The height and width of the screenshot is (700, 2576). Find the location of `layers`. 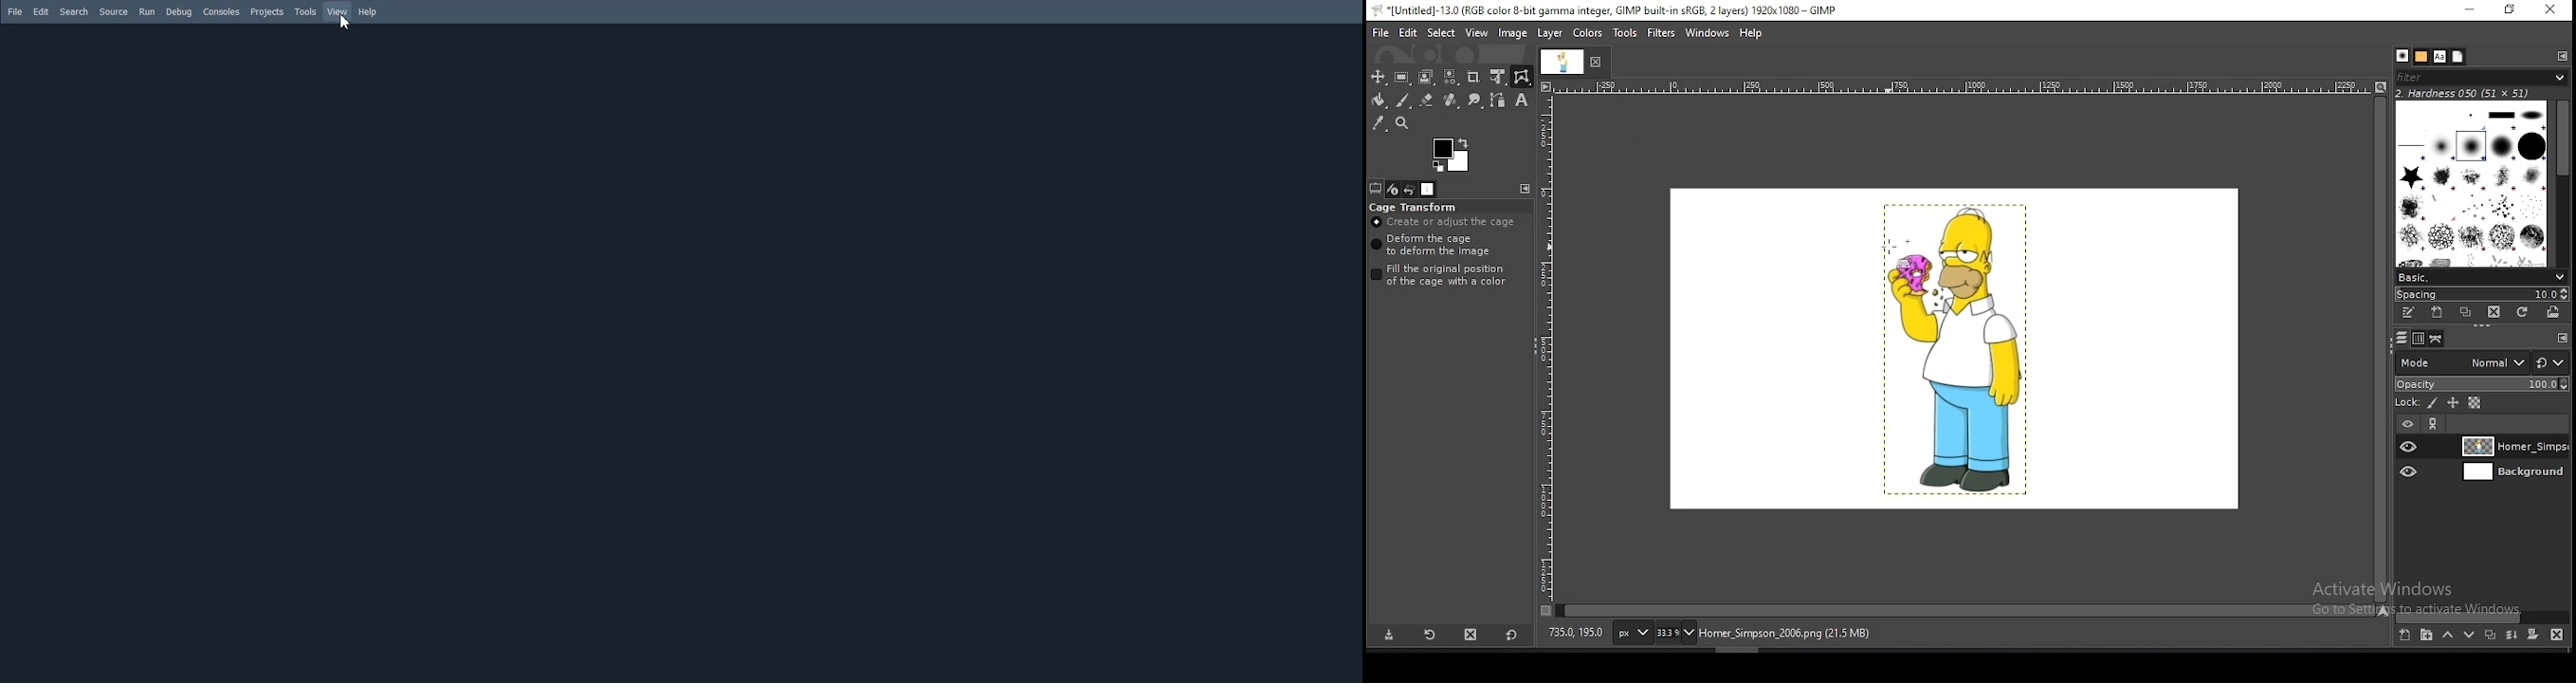

layers is located at coordinates (2399, 338).